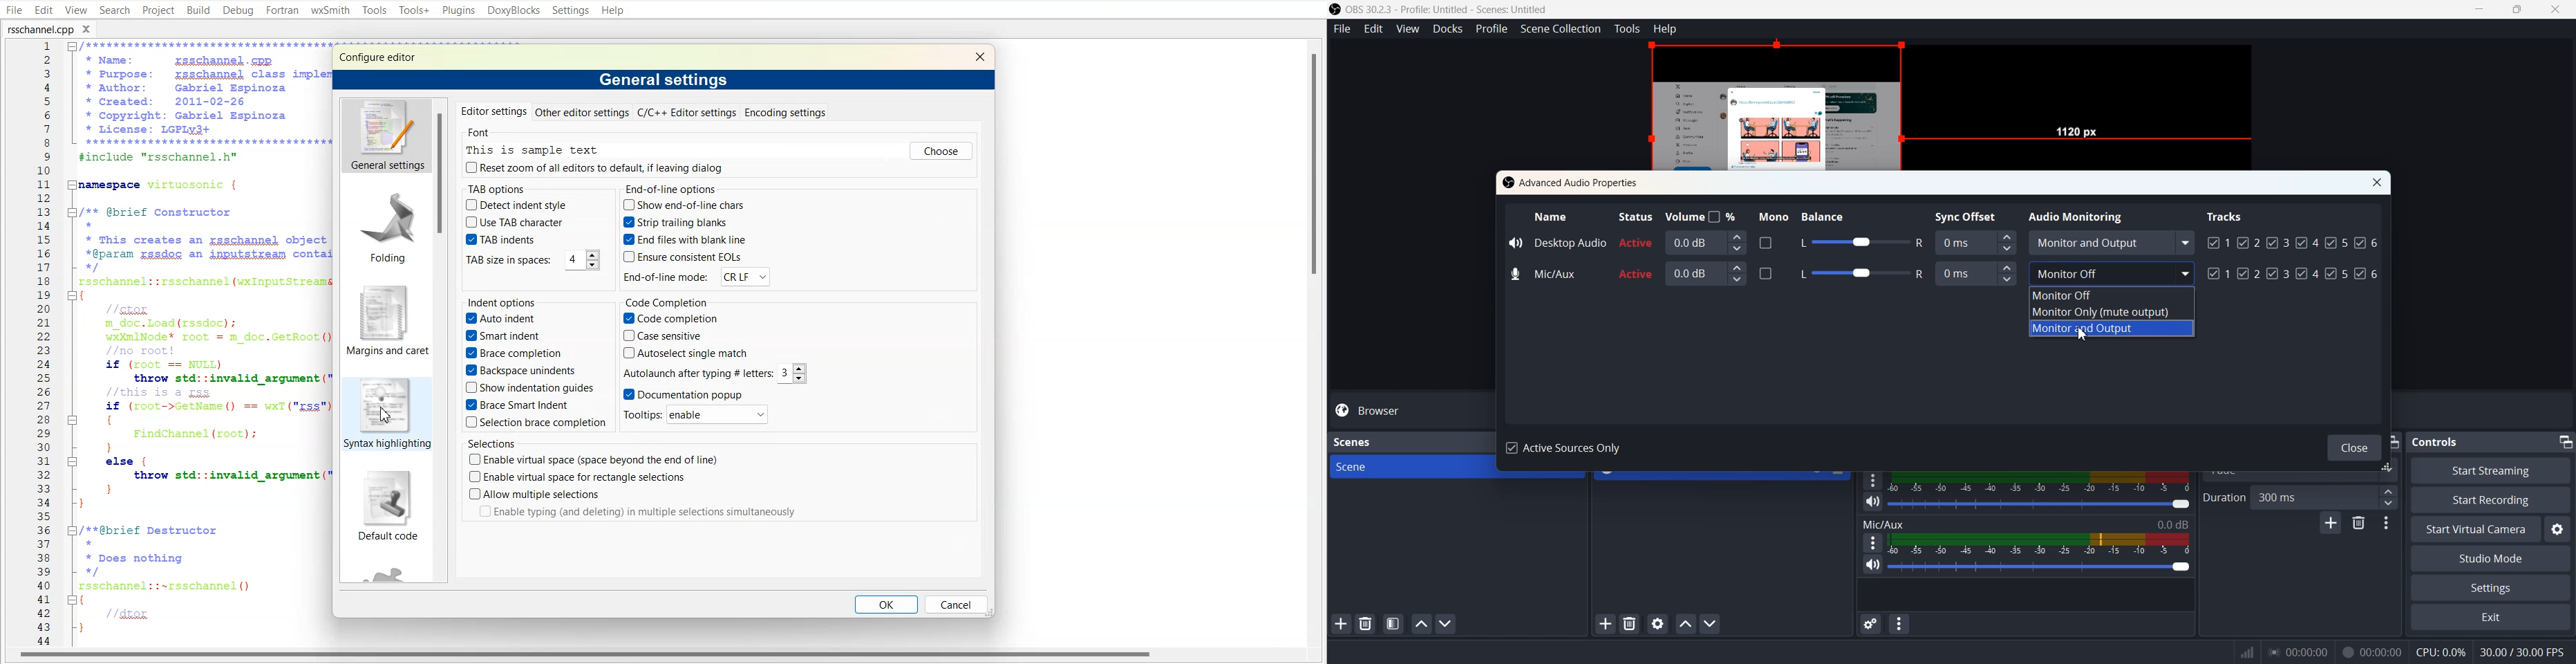  Describe the element at coordinates (577, 476) in the screenshot. I see `Enable virtual space for rectangle selection` at that location.